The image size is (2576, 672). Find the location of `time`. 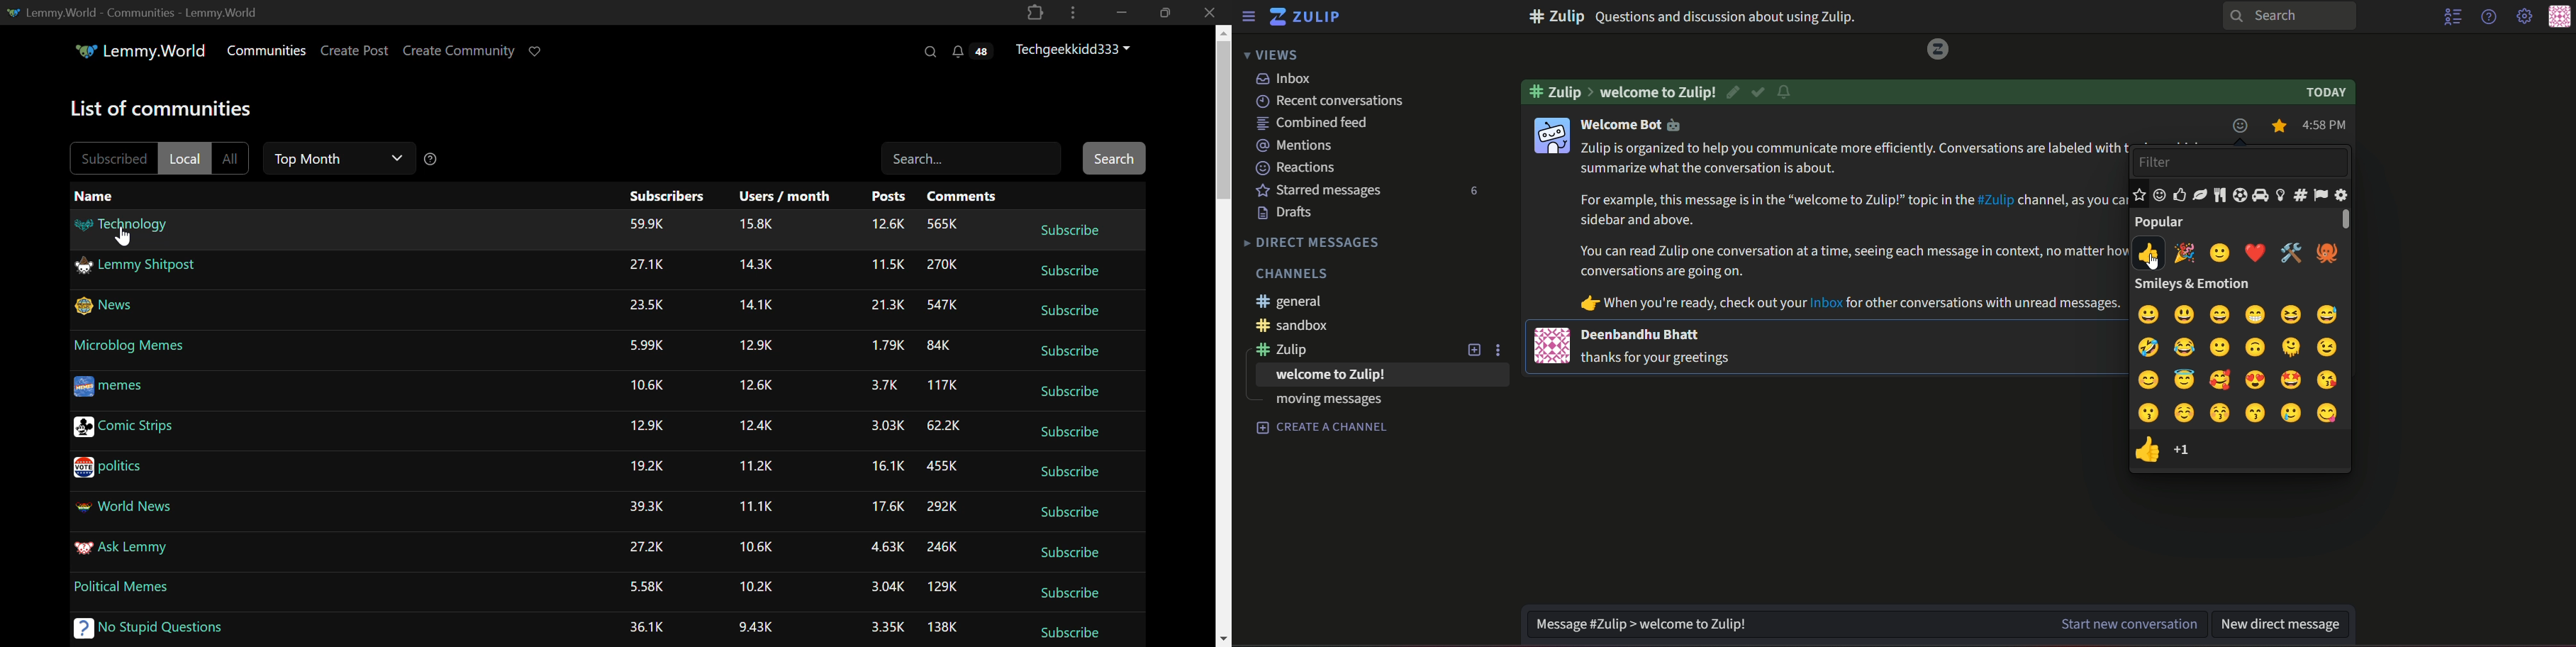

time is located at coordinates (2326, 126).